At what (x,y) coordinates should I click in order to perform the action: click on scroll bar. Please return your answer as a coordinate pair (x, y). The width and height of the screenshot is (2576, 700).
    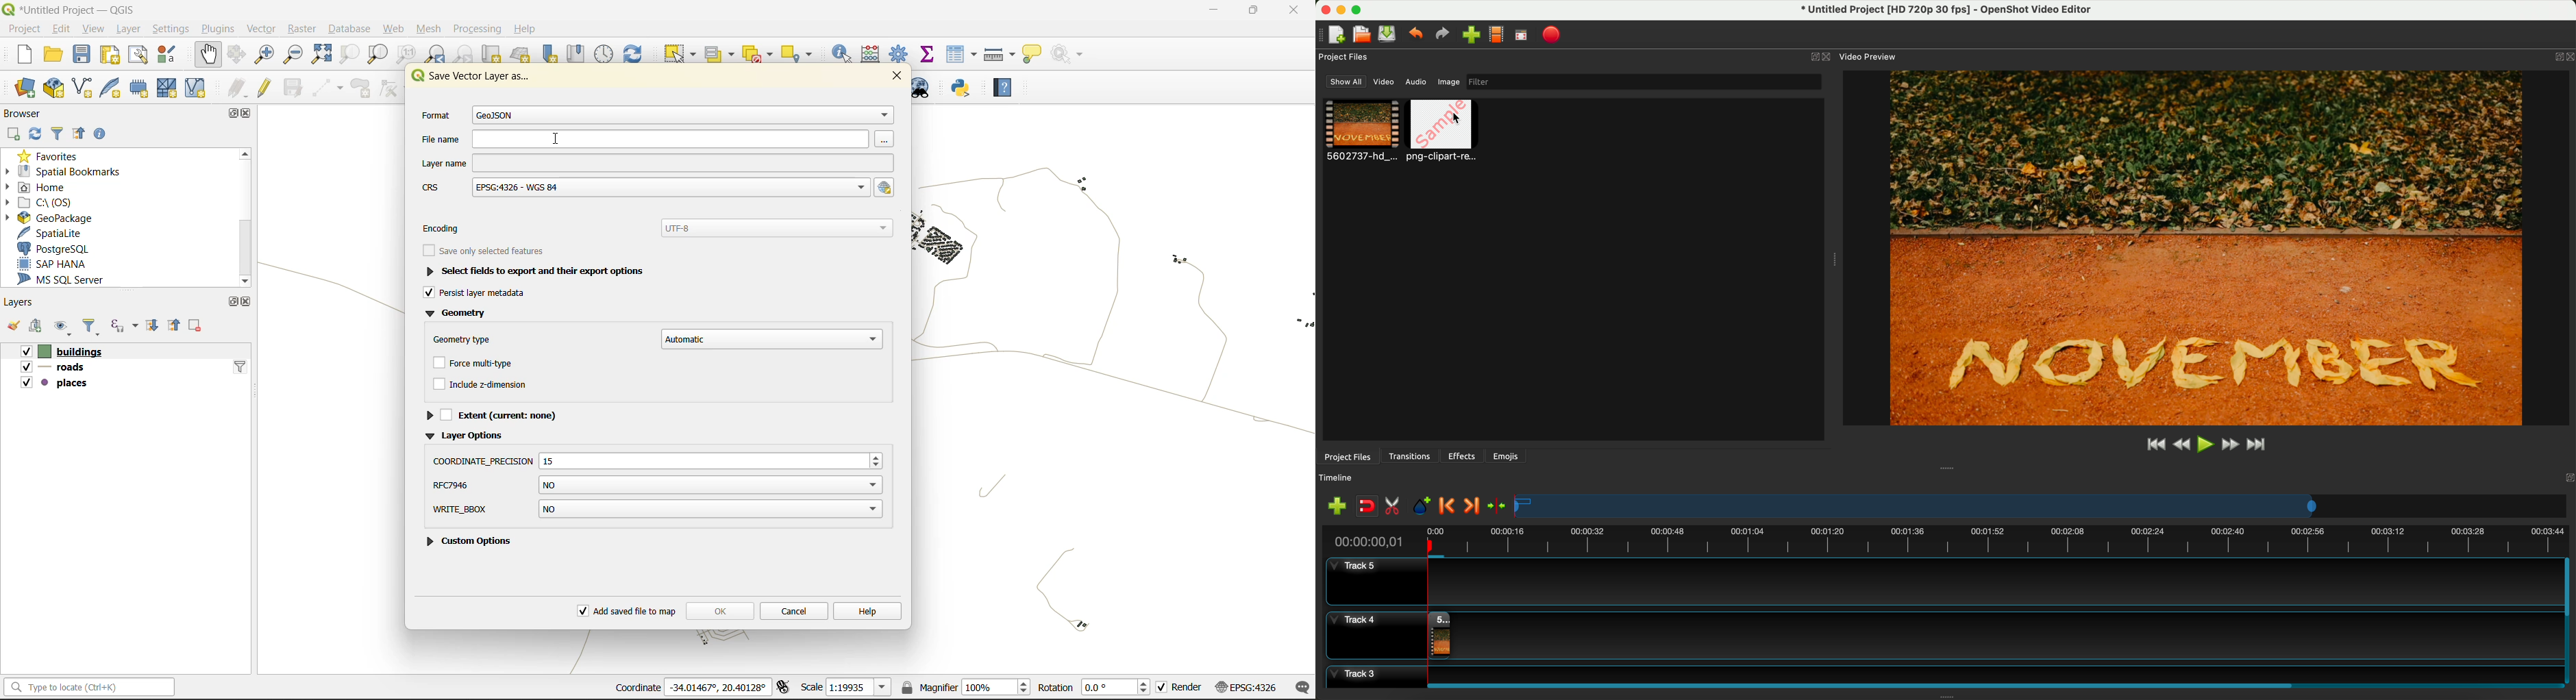
    Looking at the image, I should click on (1990, 684).